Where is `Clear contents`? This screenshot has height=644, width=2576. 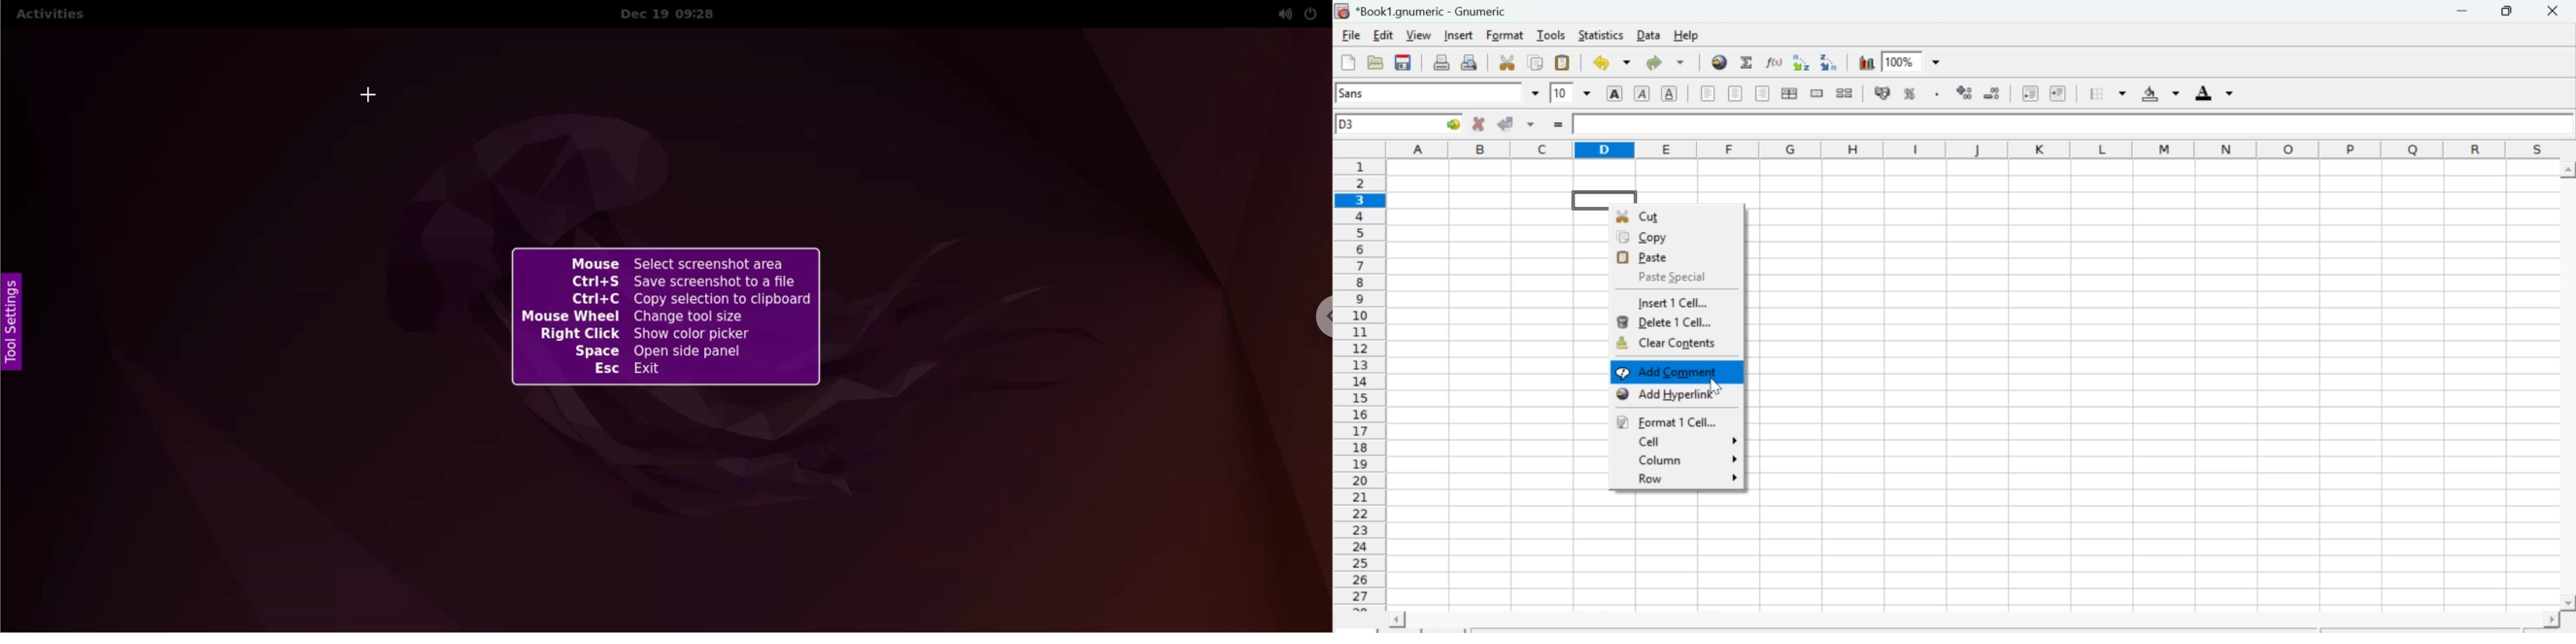 Clear contents is located at coordinates (1666, 343).